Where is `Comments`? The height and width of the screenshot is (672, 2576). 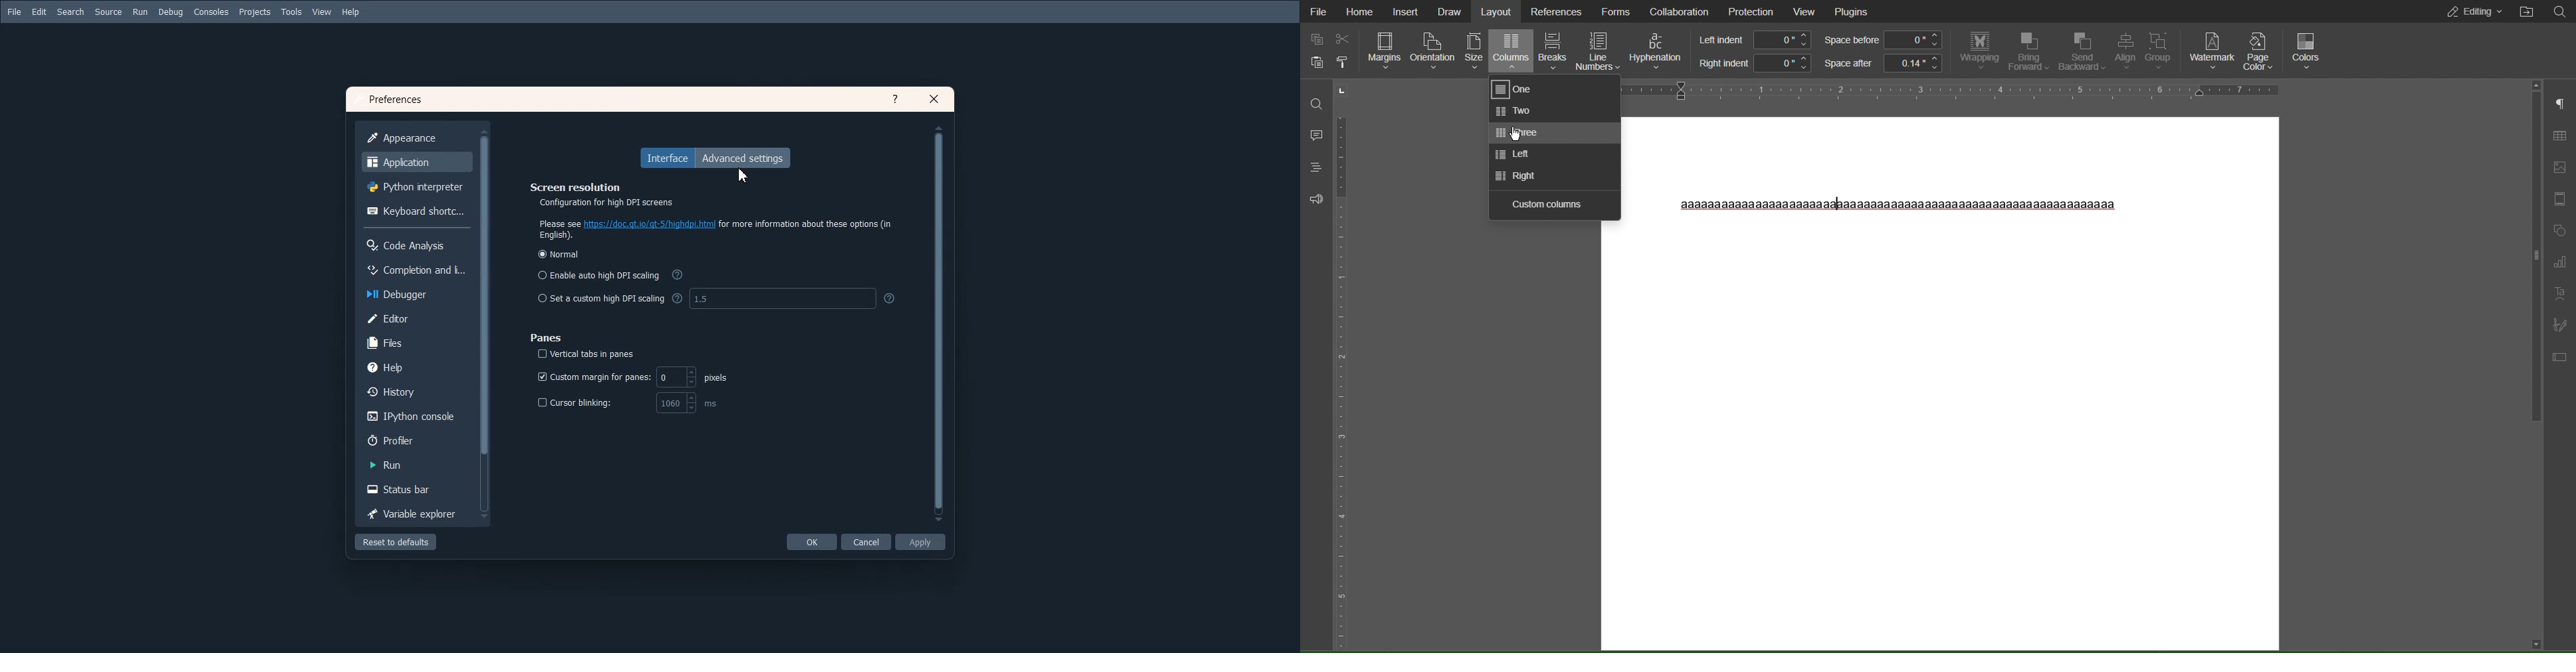 Comments is located at coordinates (1315, 134).